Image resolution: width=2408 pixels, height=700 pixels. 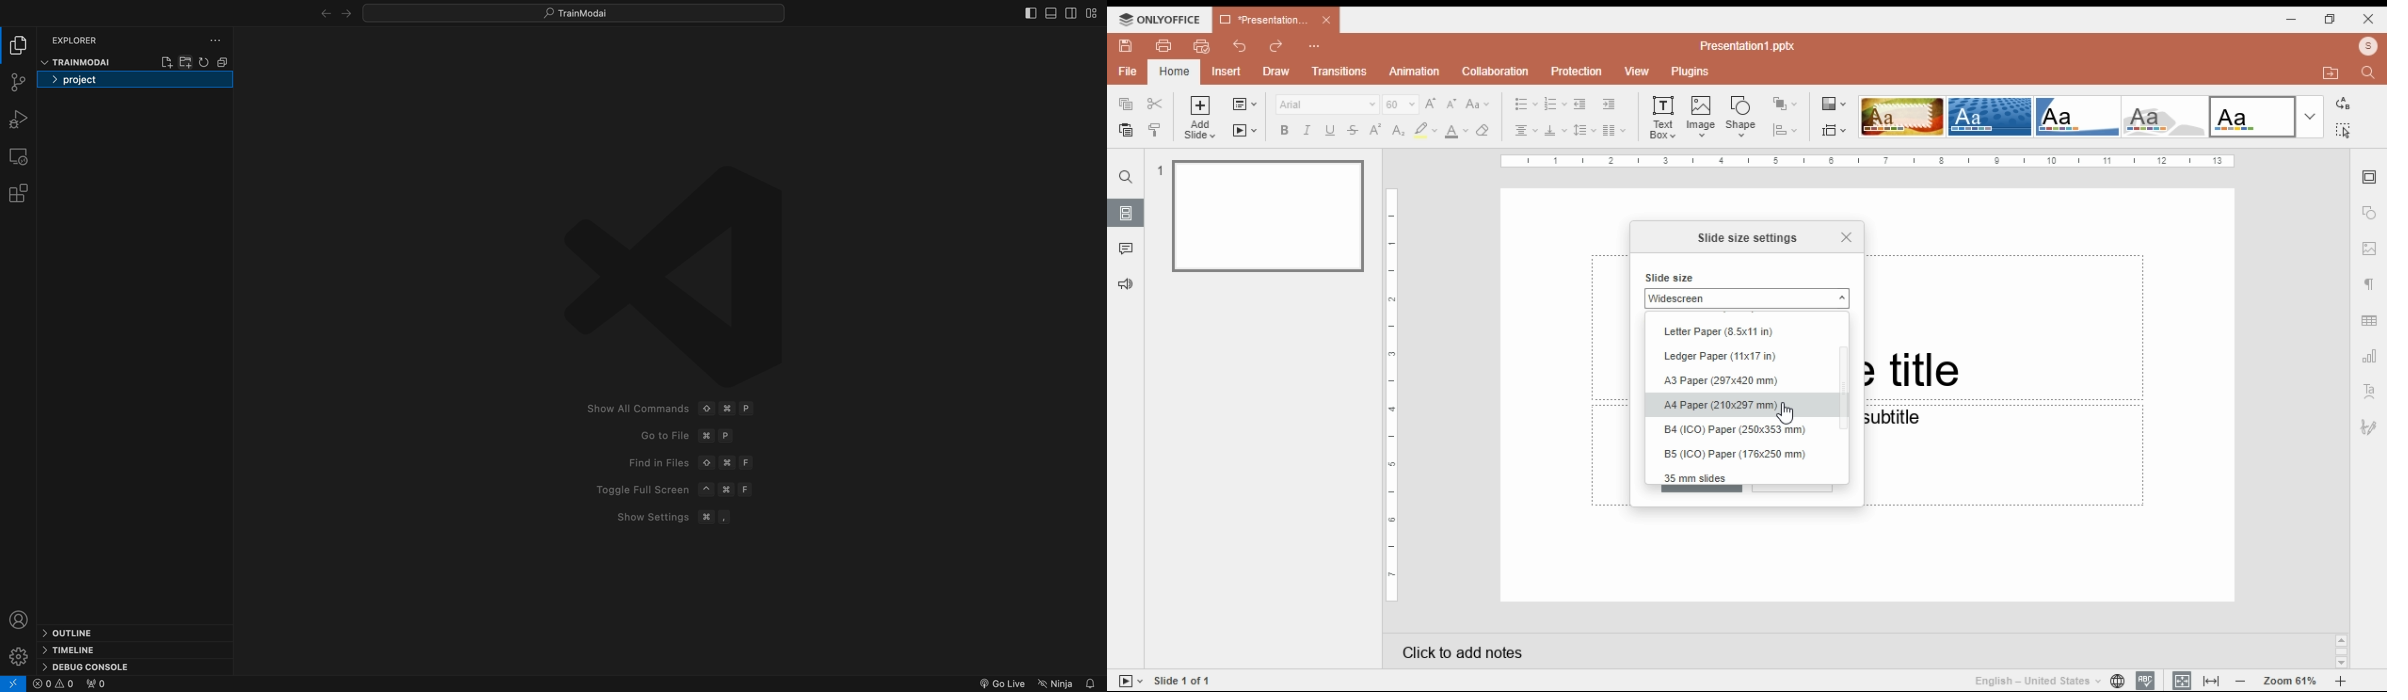 I want to click on , so click(x=2372, y=428).